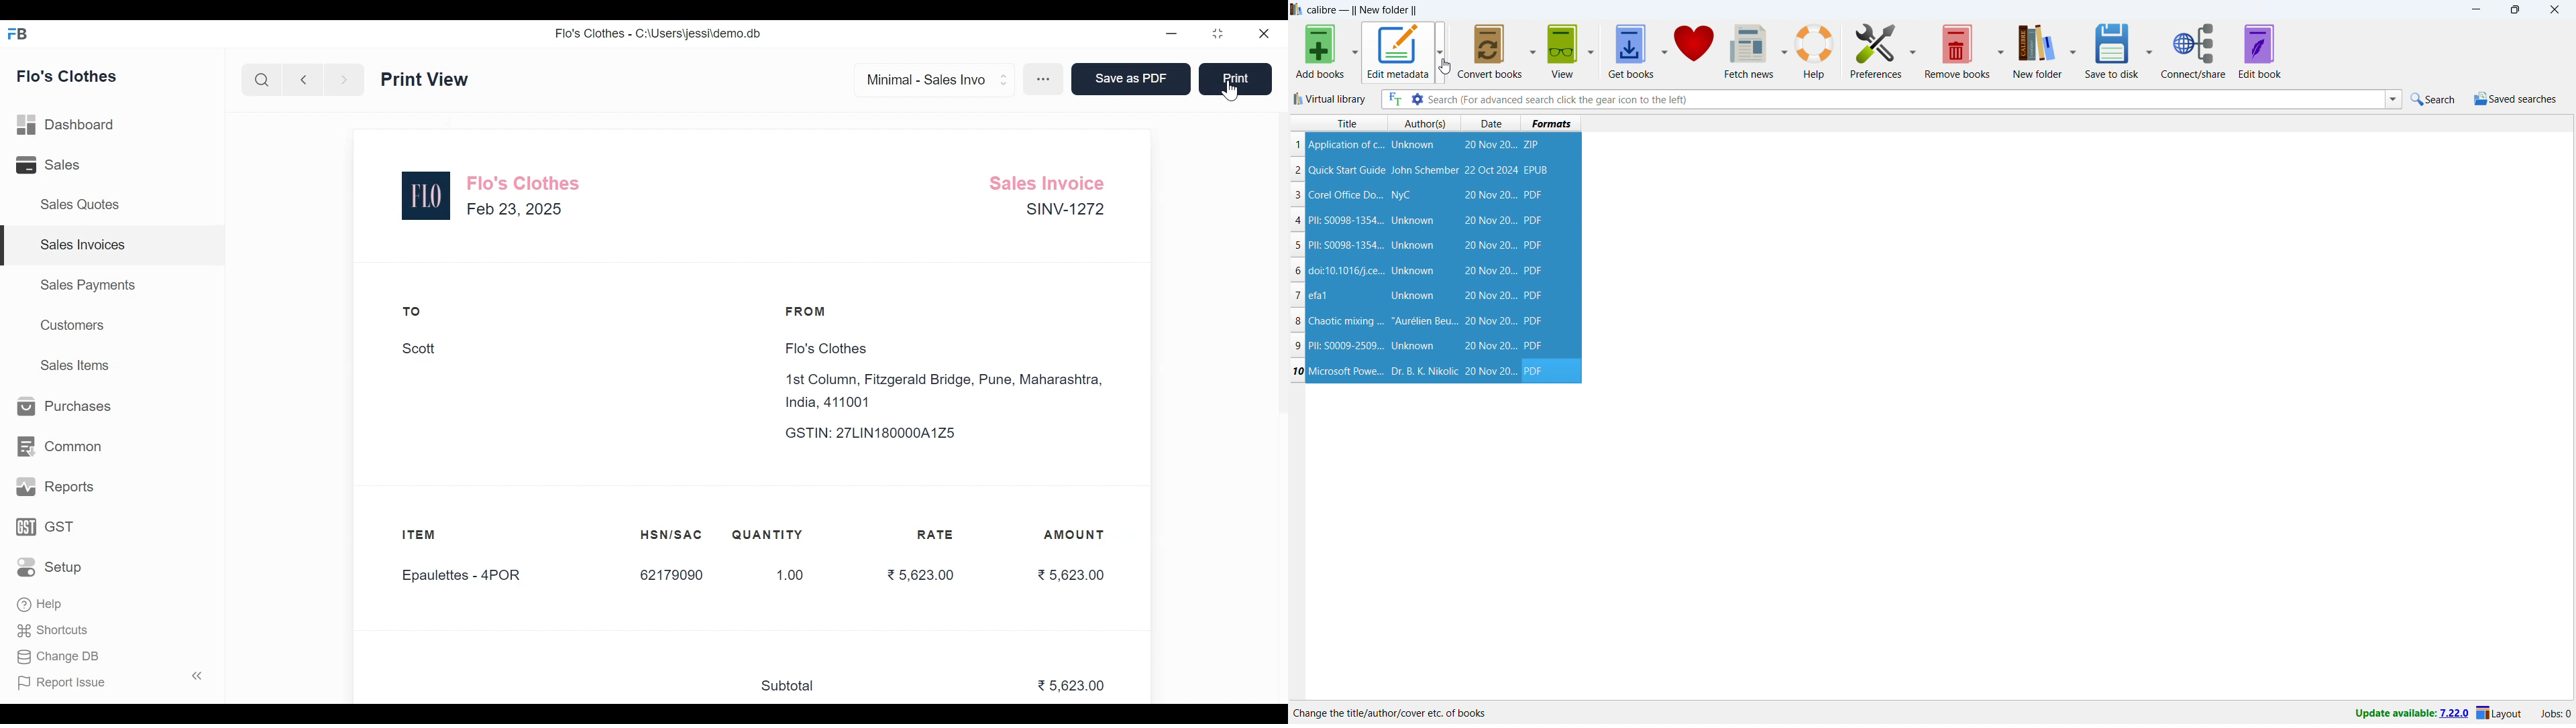 The width and height of the screenshot is (2576, 728). What do you see at coordinates (1073, 686) in the screenshot?
I see `5,623.00` at bounding box center [1073, 686].